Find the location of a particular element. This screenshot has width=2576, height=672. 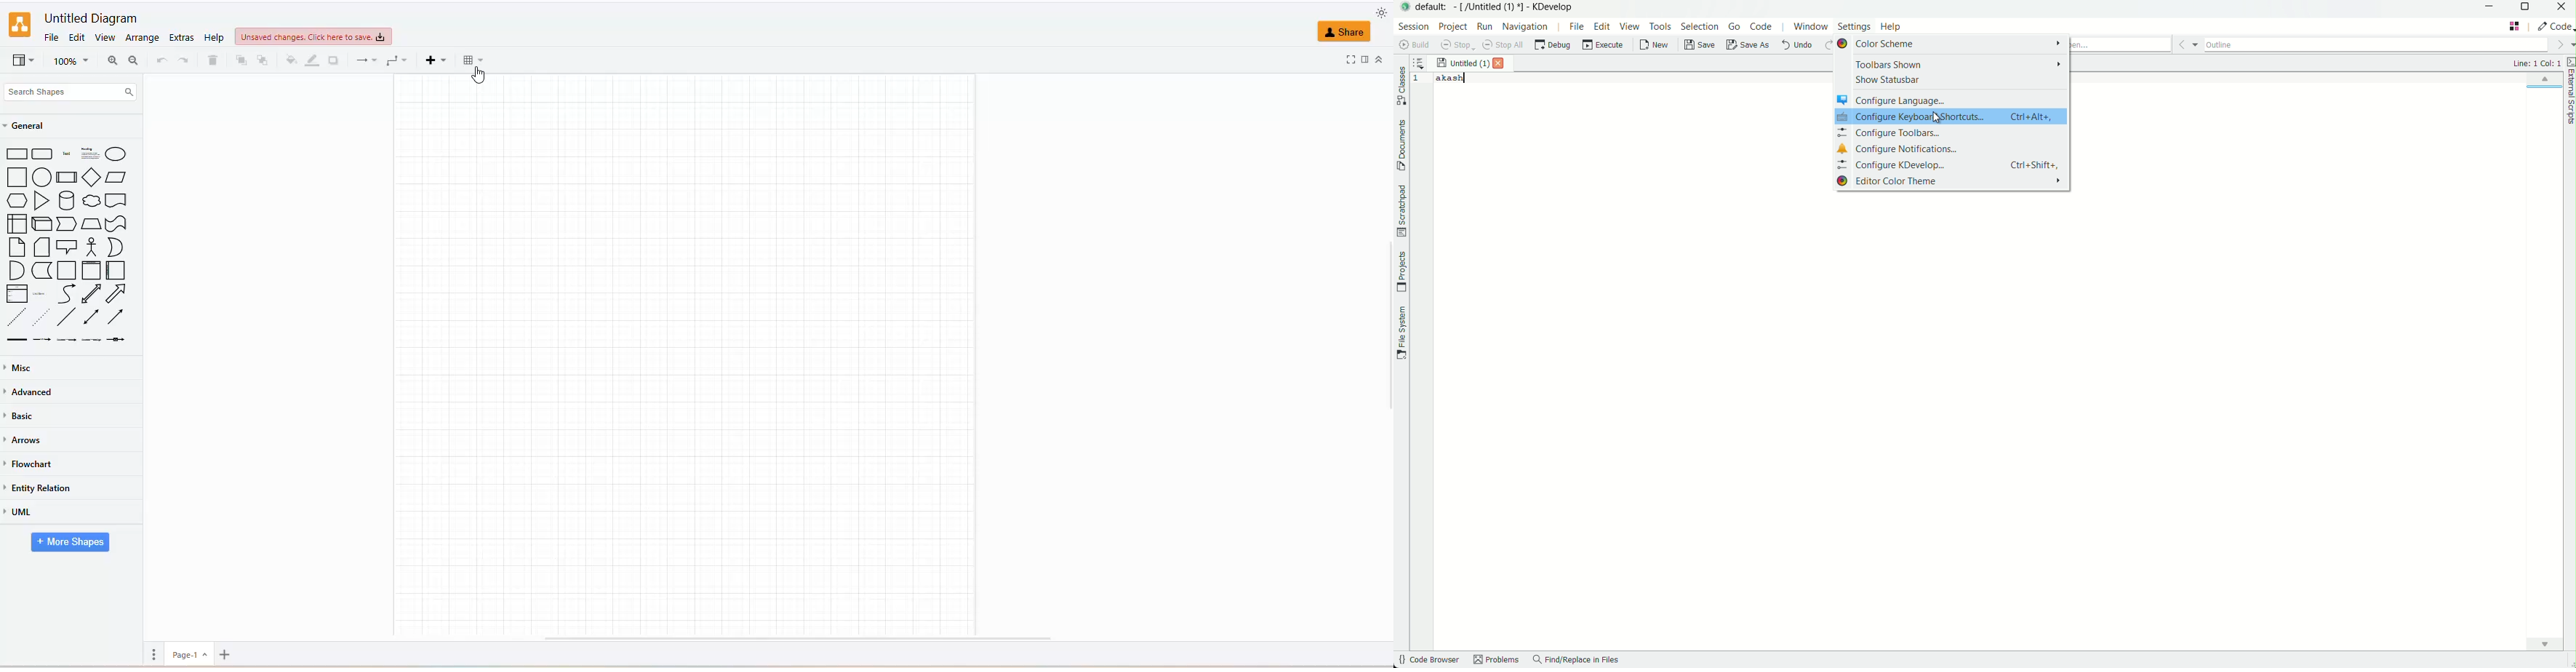

connection is located at coordinates (366, 60).